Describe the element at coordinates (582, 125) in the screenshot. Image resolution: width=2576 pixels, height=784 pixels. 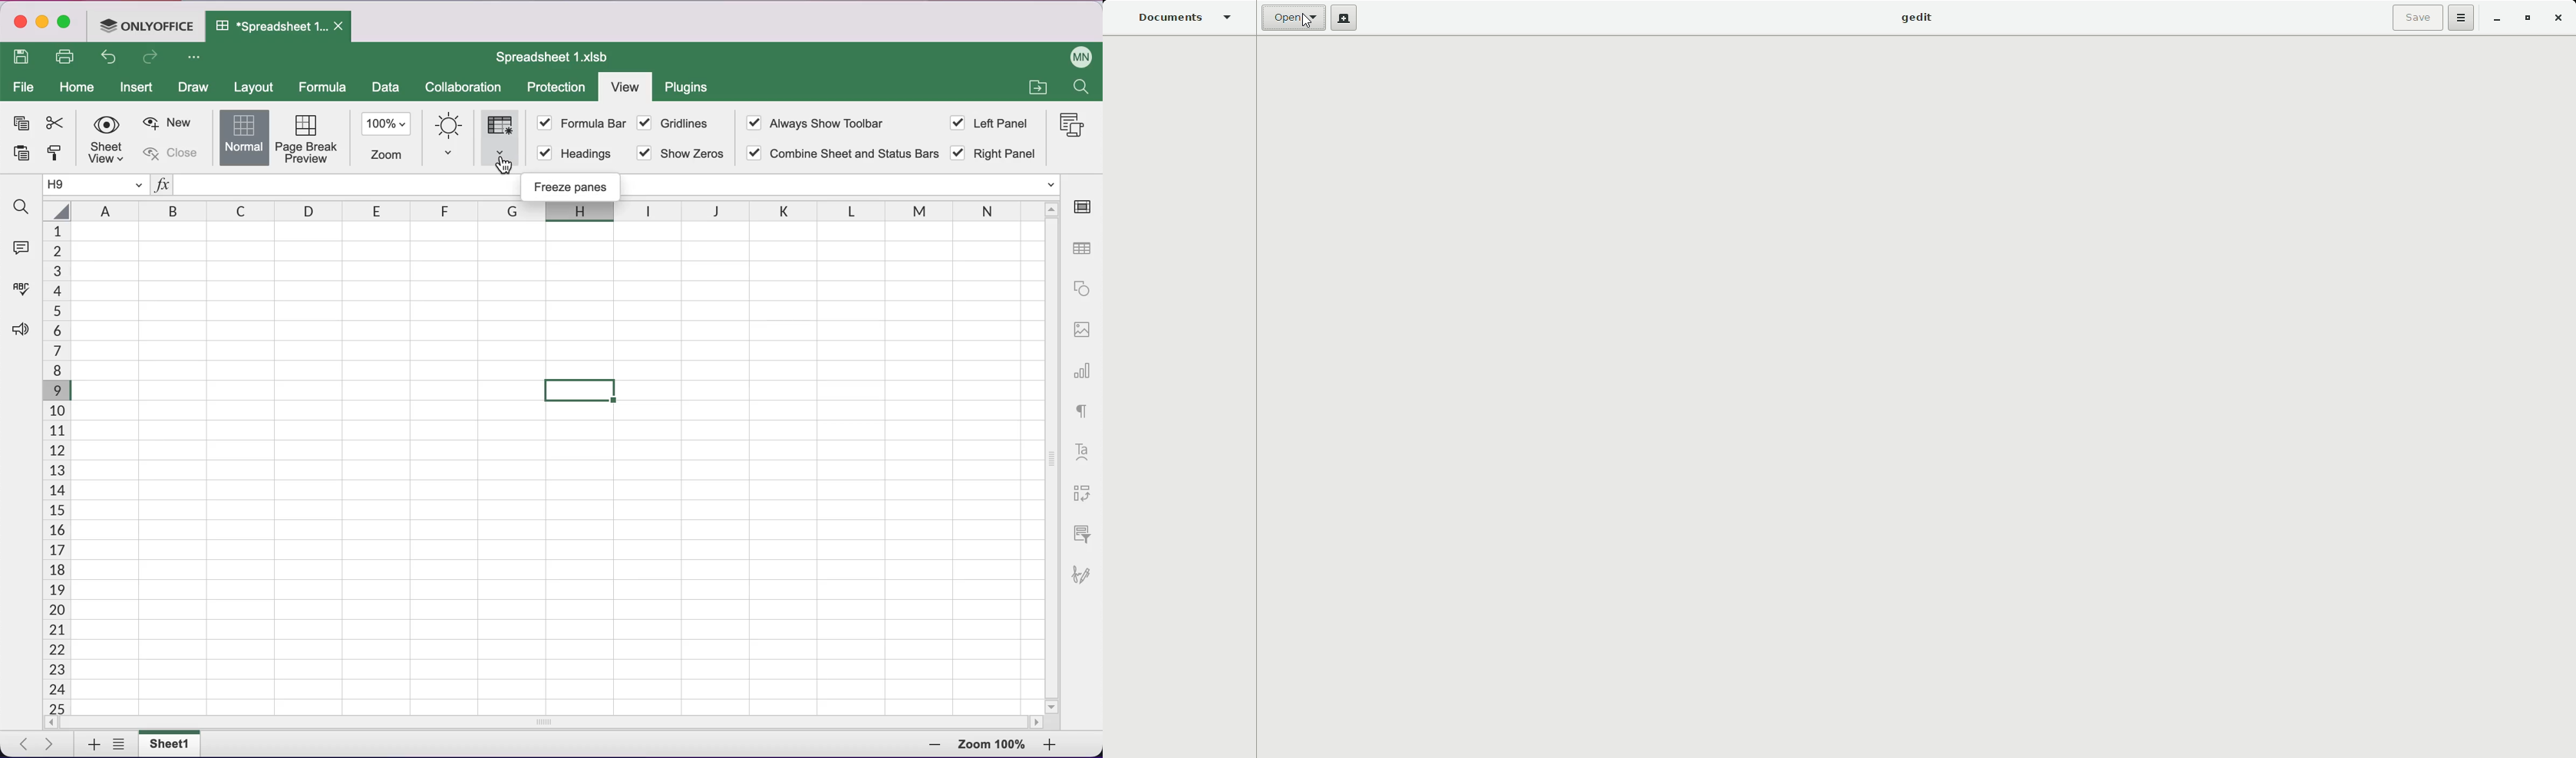
I see `formula bar` at that location.